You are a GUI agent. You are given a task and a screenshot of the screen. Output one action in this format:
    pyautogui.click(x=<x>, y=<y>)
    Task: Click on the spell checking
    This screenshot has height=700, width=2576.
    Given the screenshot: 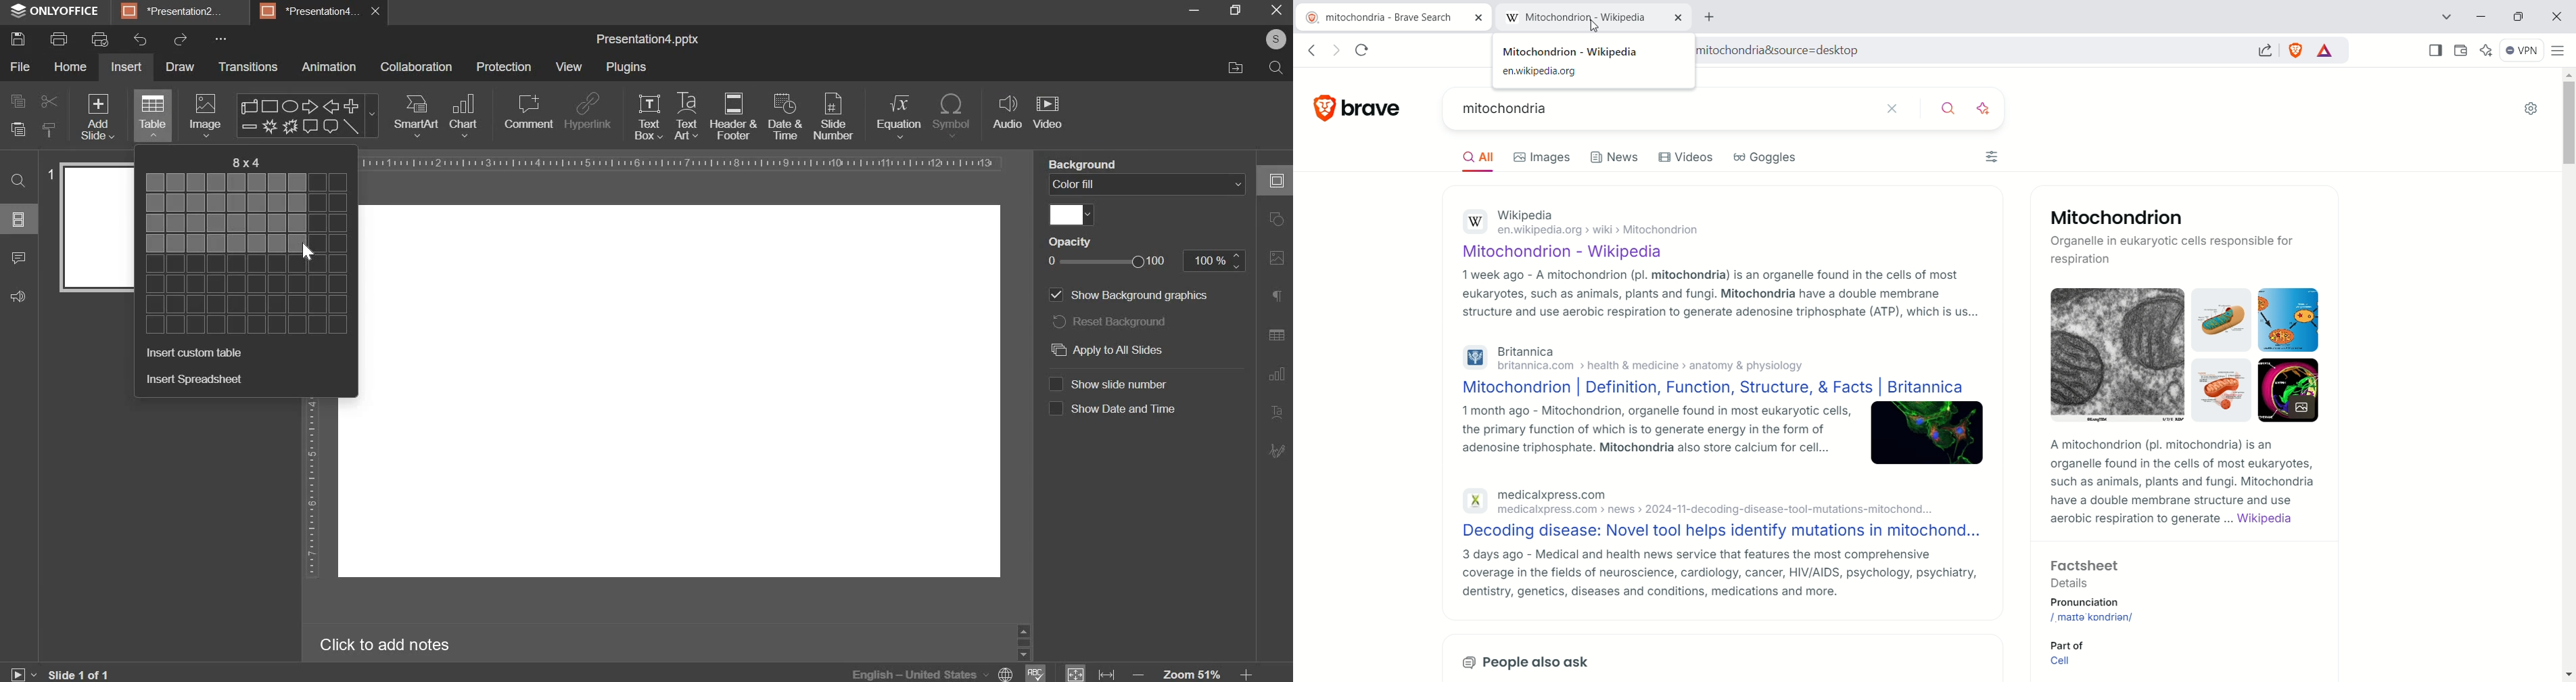 What is the action you would take?
    pyautogui.click(x=1037, y=673)
    